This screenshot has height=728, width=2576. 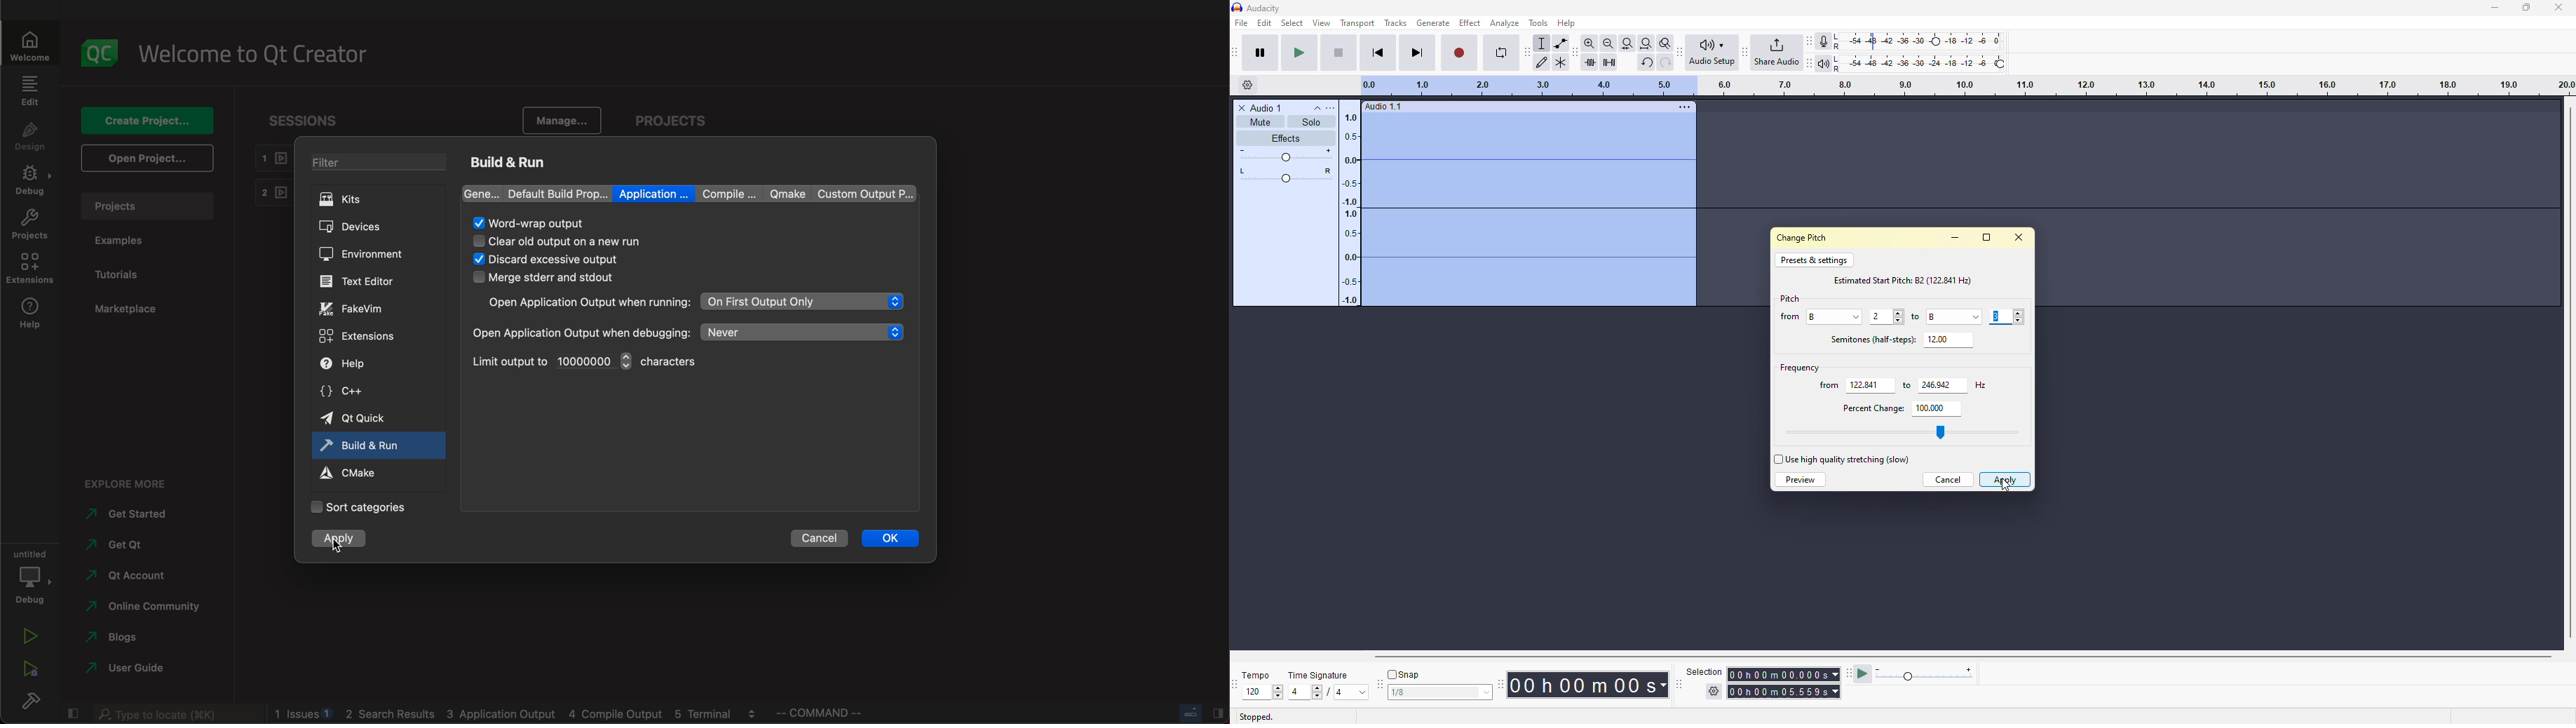 What do you see at coordinates (1543, 43) in the screenshot?
I see `selection tool` at bounding box center [1543, 43].